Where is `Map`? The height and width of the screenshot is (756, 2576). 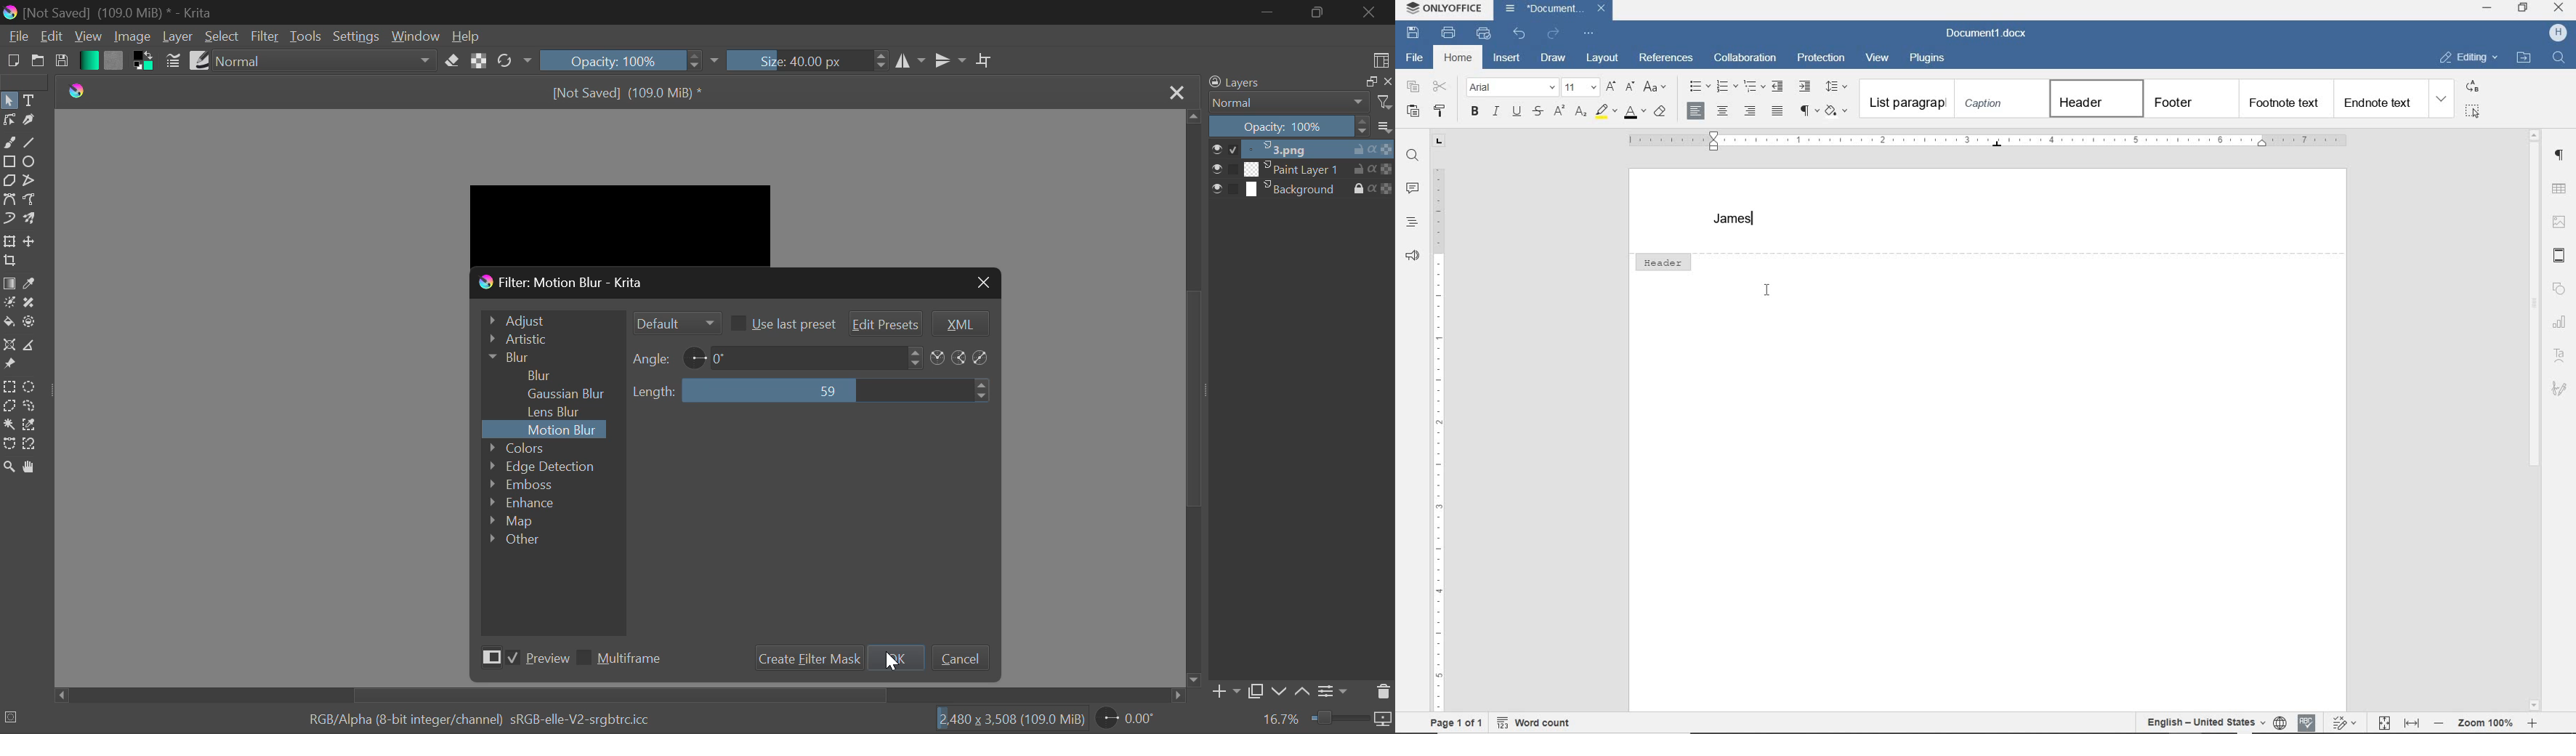
Map is located at coordinates (520, 523).